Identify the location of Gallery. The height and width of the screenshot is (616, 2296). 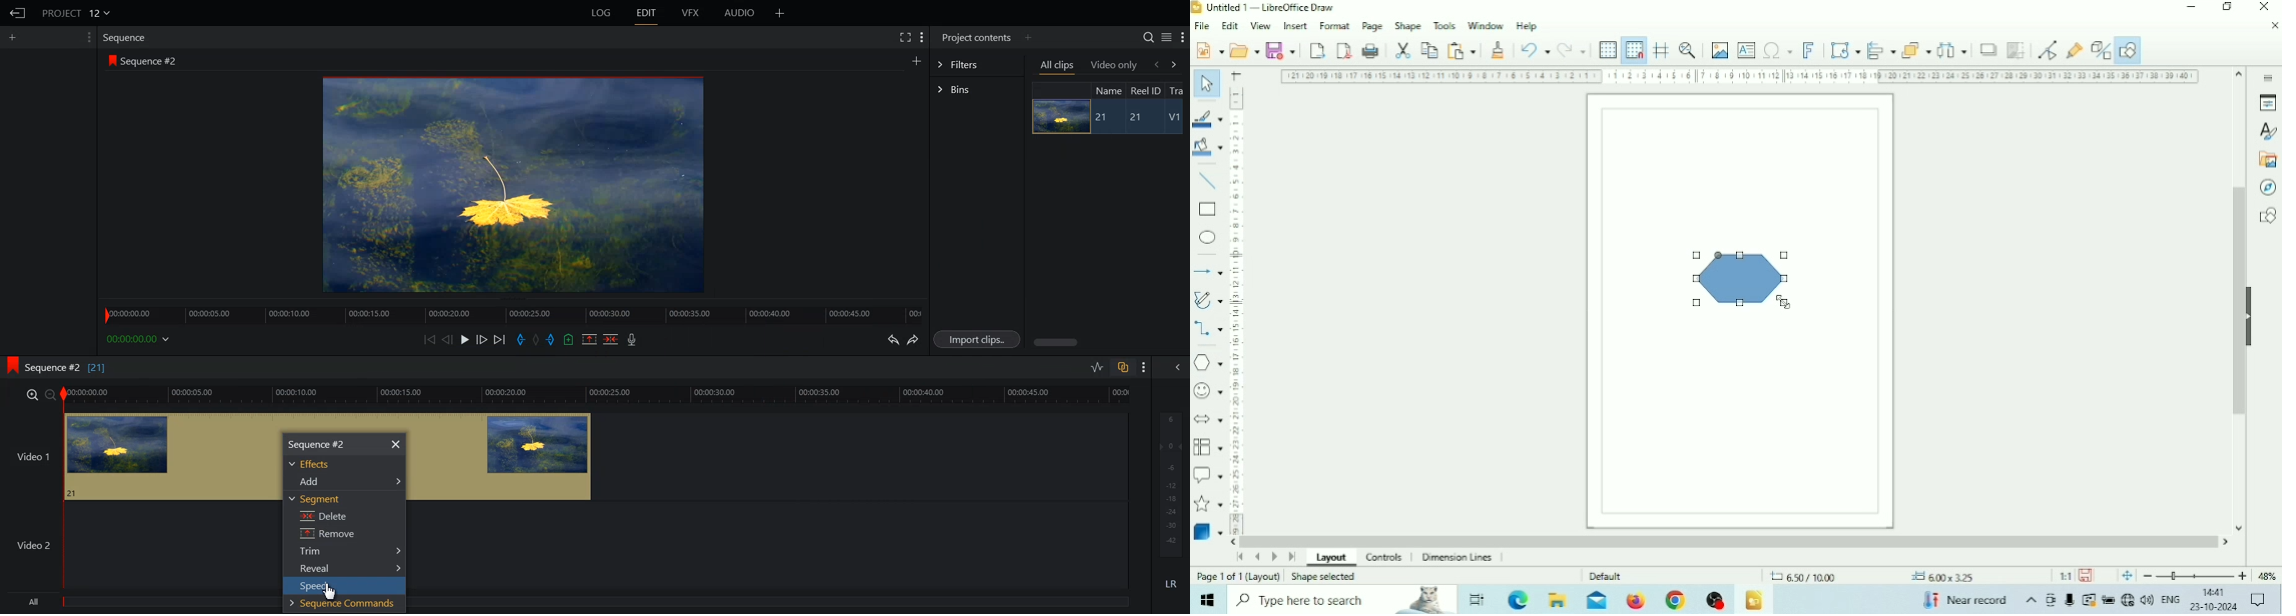
(2266, 160).